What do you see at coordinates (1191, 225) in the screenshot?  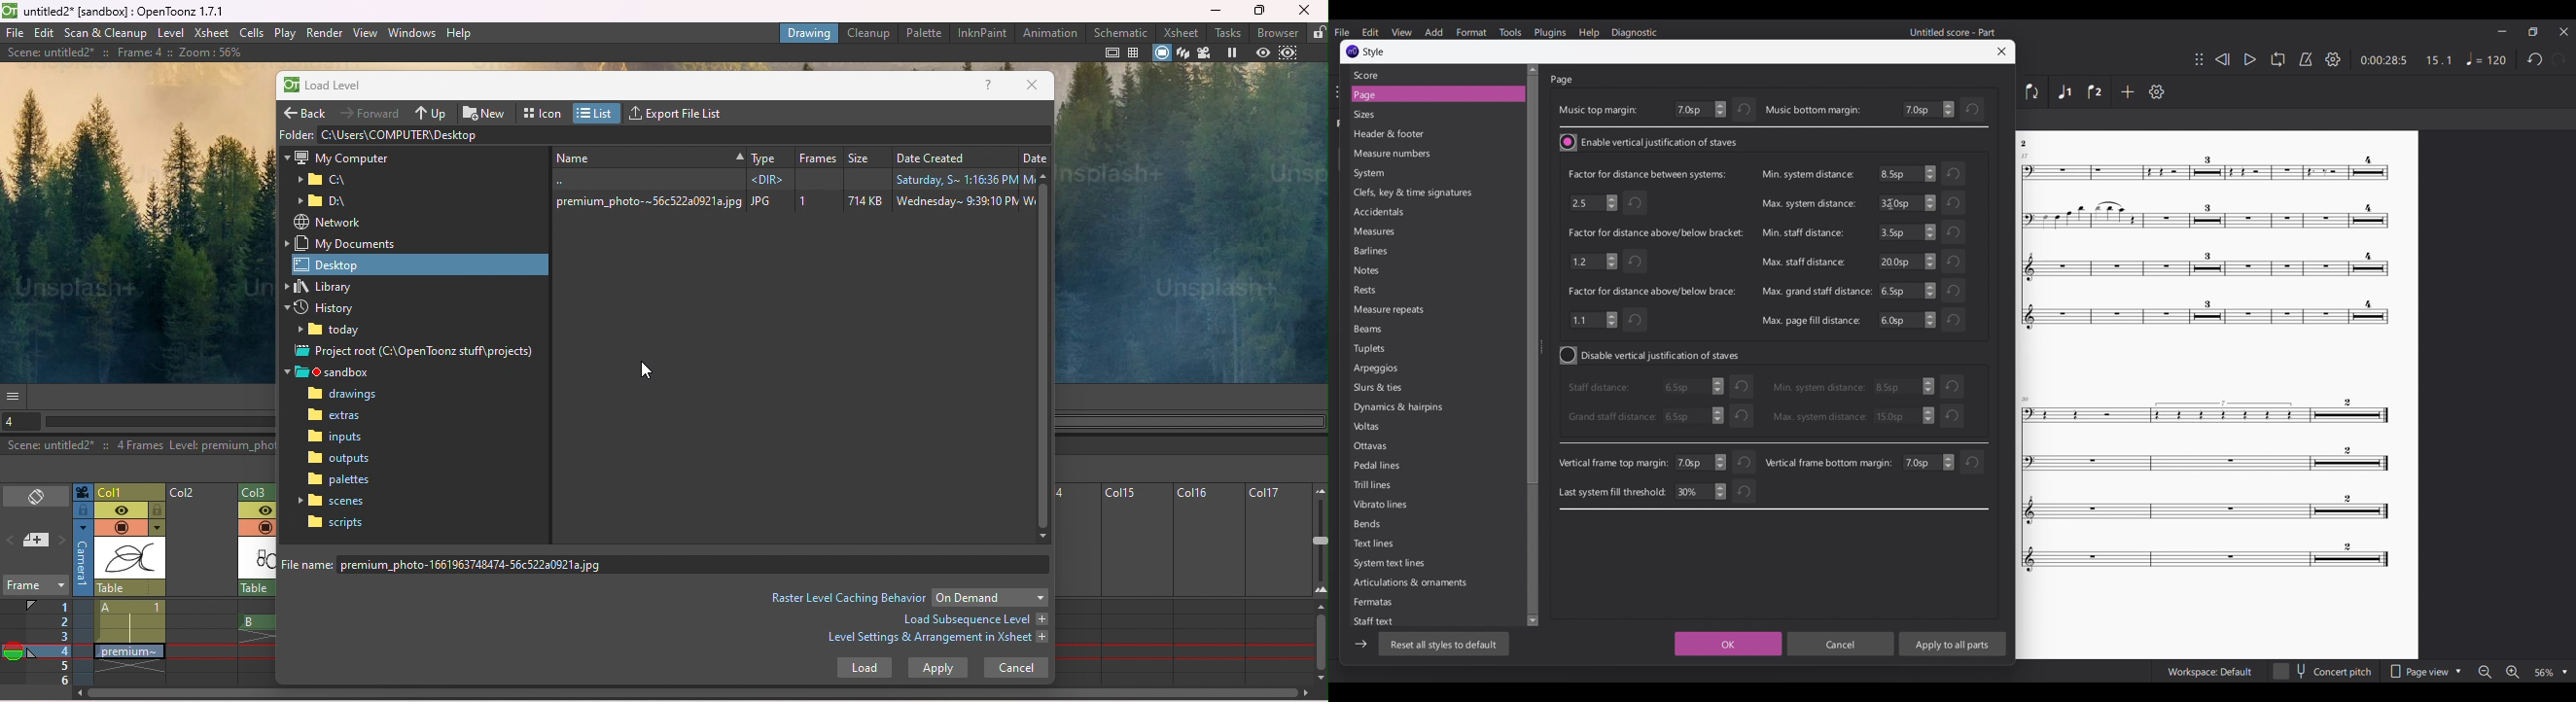 I see `background image` at bounding box center [1191, 225].